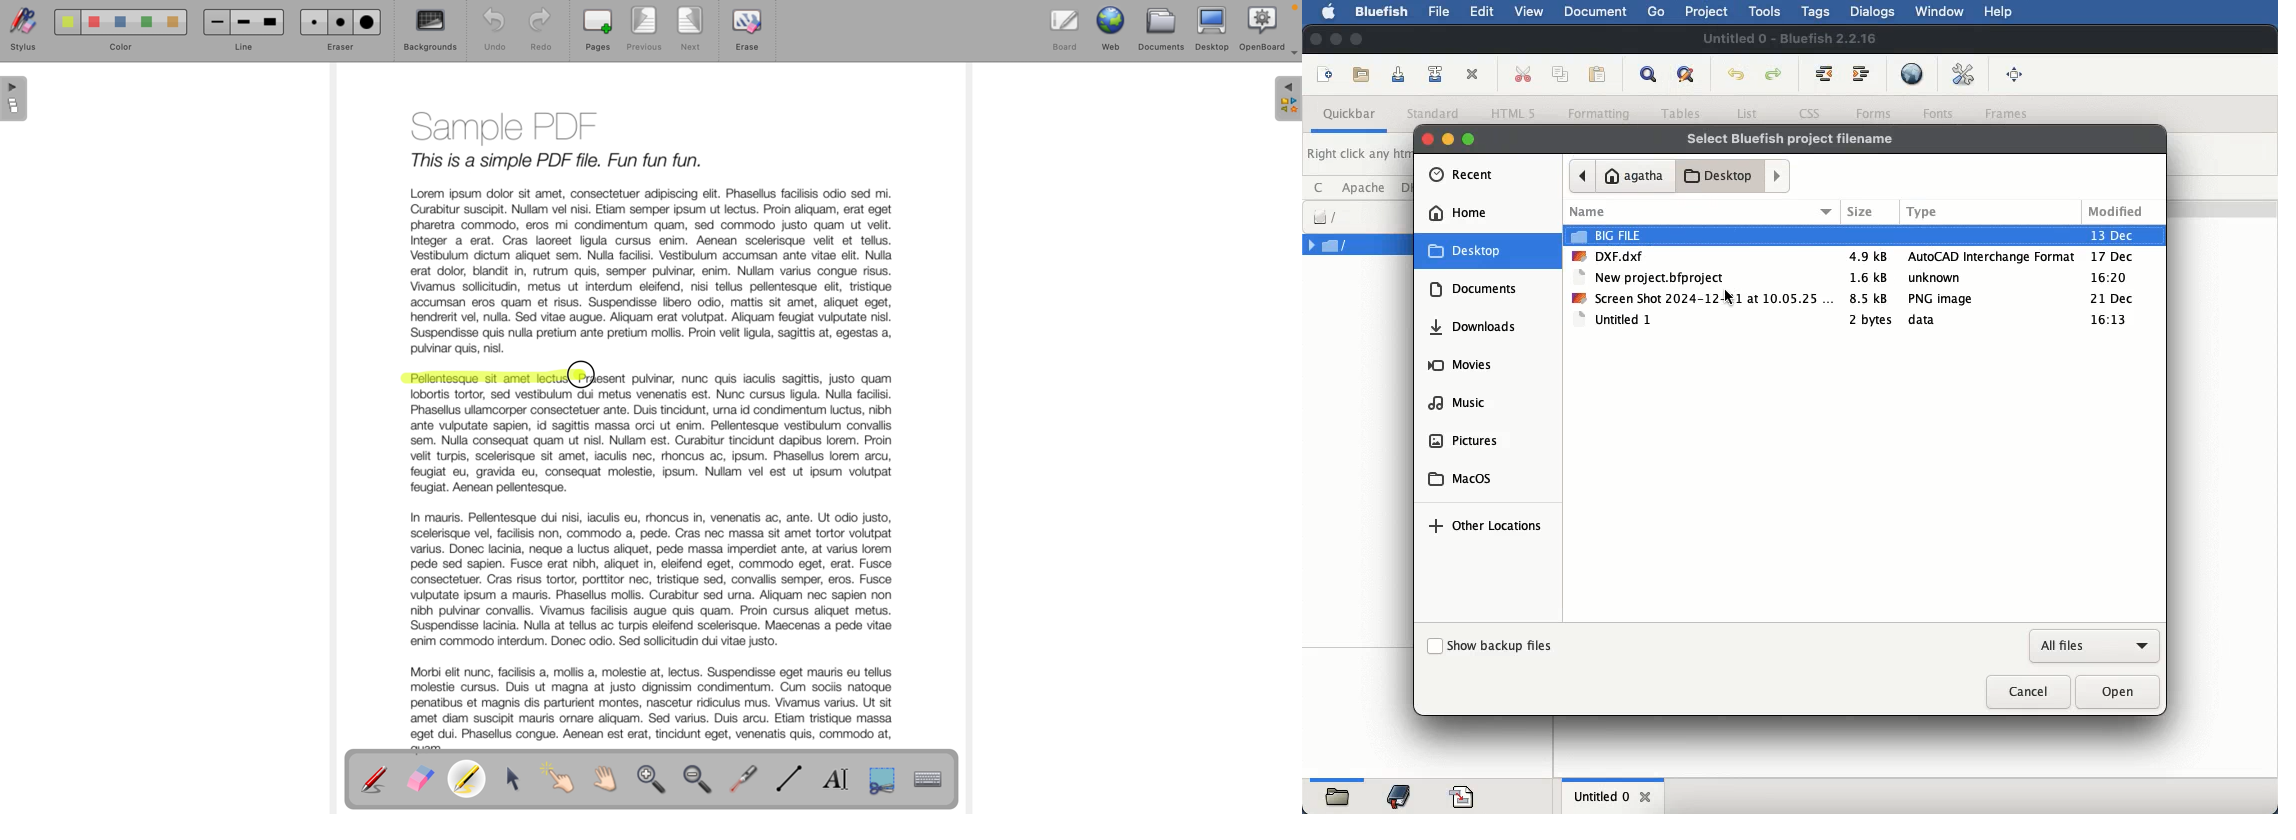 The image size is (2296, 840). What do you see at coordinates (1687, 75) in the screenshot?
I see `advanced find and replace` at bounding box center [1687, 75].